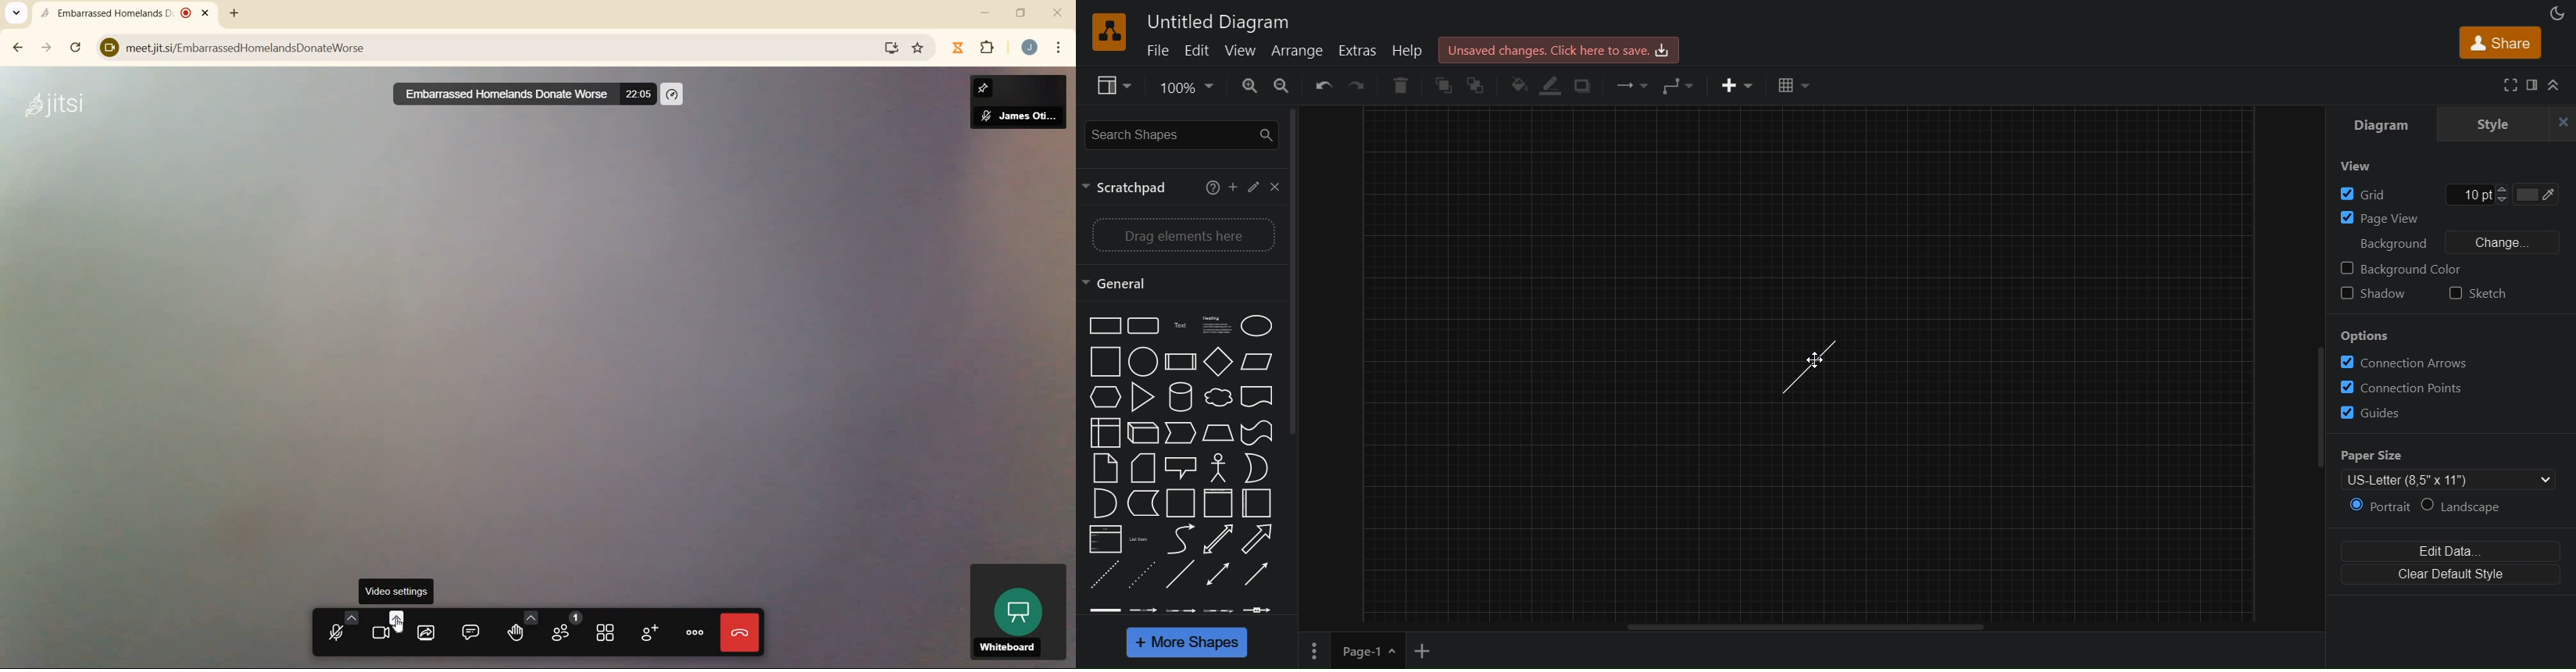 The width and height of the screenshot is (2576, 672). Describe the element at coordinates (1105, 468) in the screenshot. I see `Note` at that location.